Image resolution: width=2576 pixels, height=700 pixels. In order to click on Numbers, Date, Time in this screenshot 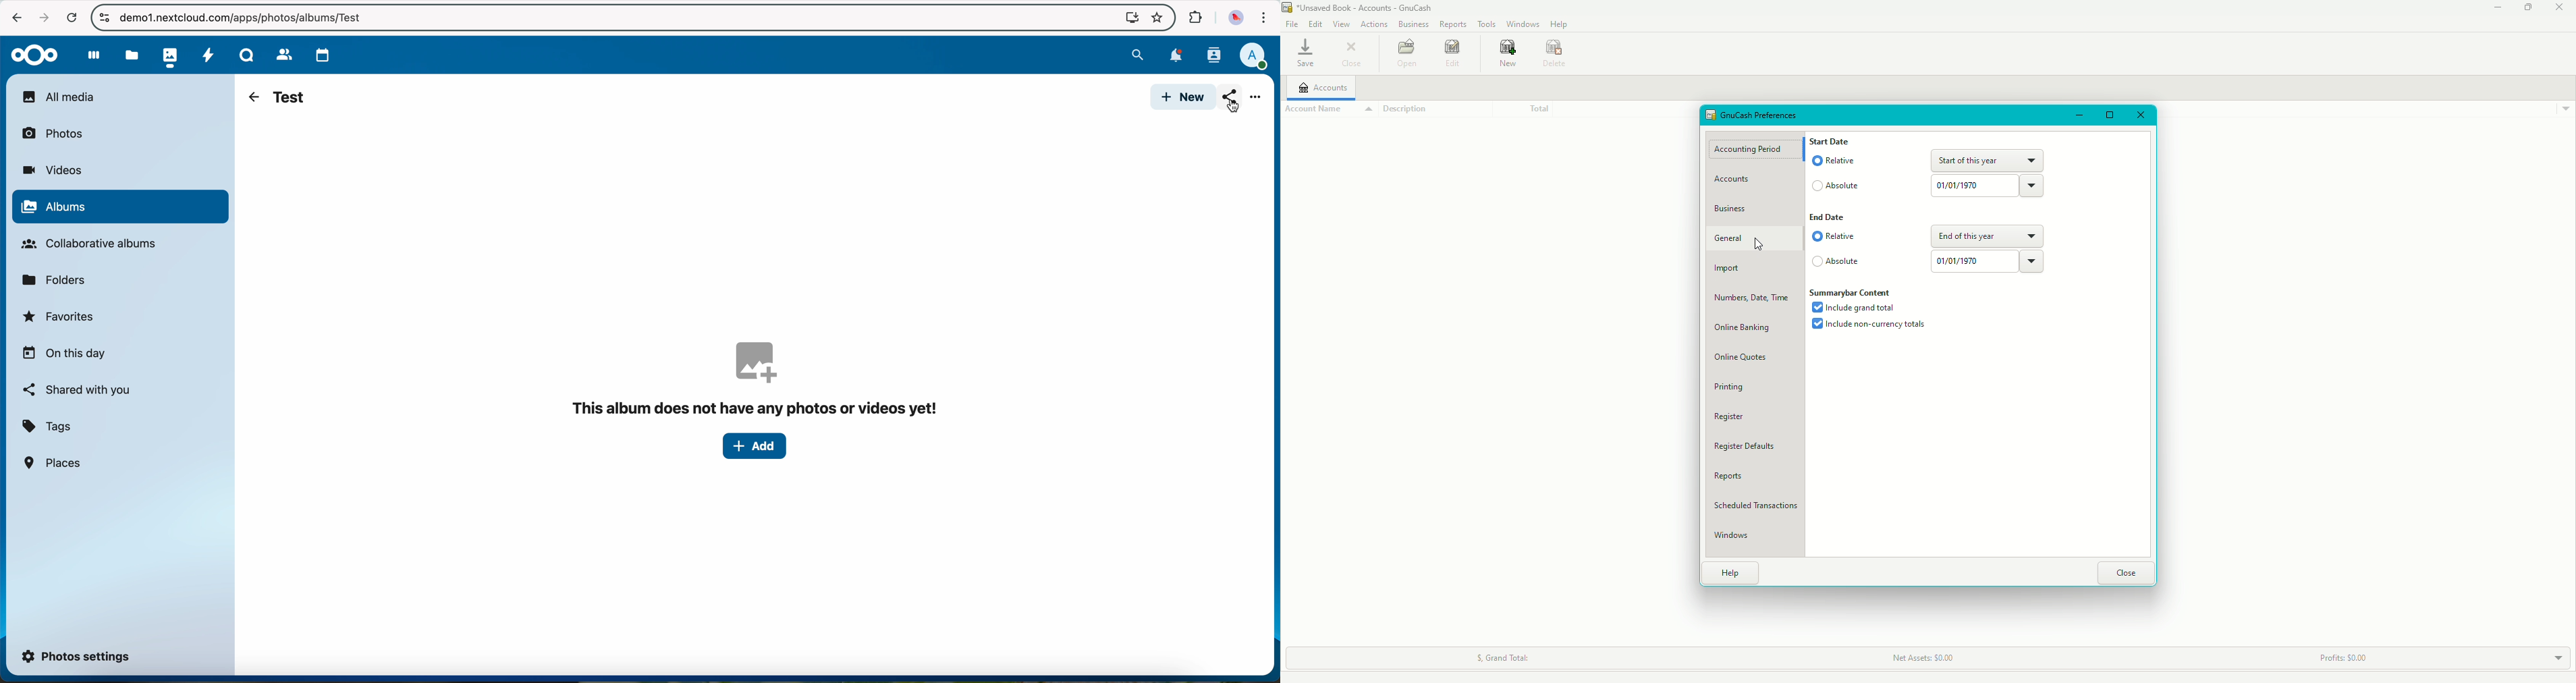, I will do `click(1754, 300)`.